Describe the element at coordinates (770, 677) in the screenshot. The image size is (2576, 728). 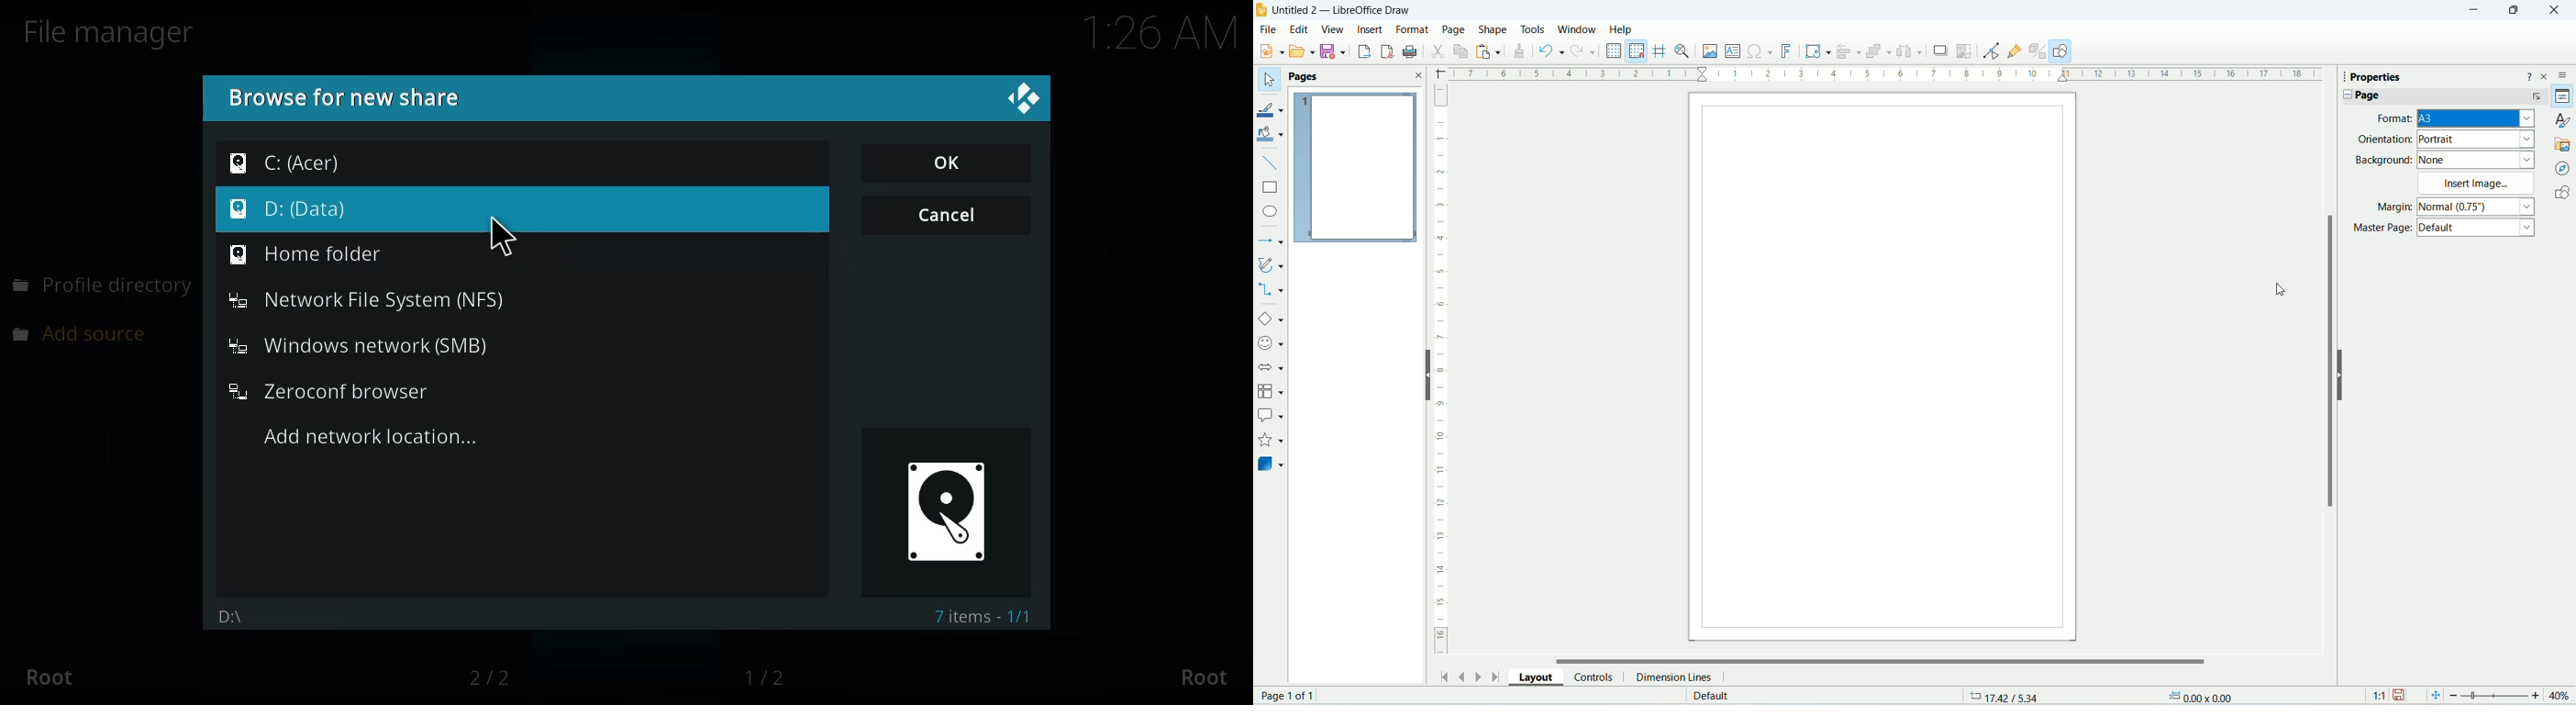
I see `1/2` at that location.